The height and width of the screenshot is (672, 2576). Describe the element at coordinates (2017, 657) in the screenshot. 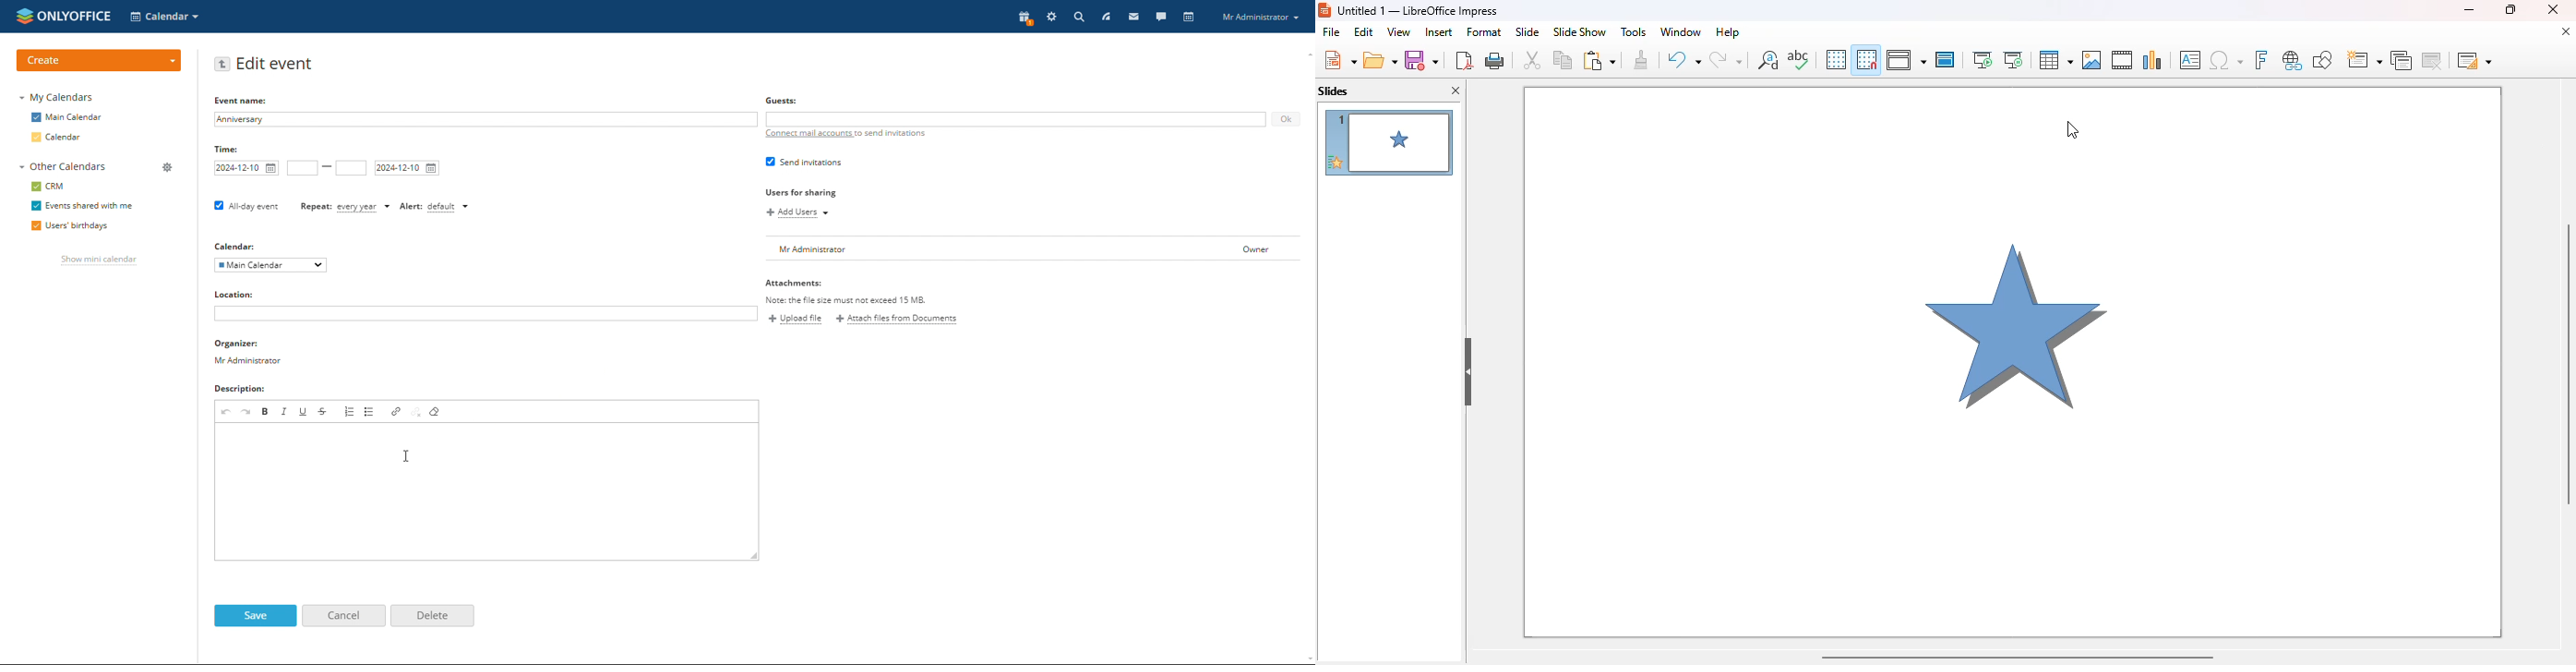

I see `horizontal scroll bar` at that location.